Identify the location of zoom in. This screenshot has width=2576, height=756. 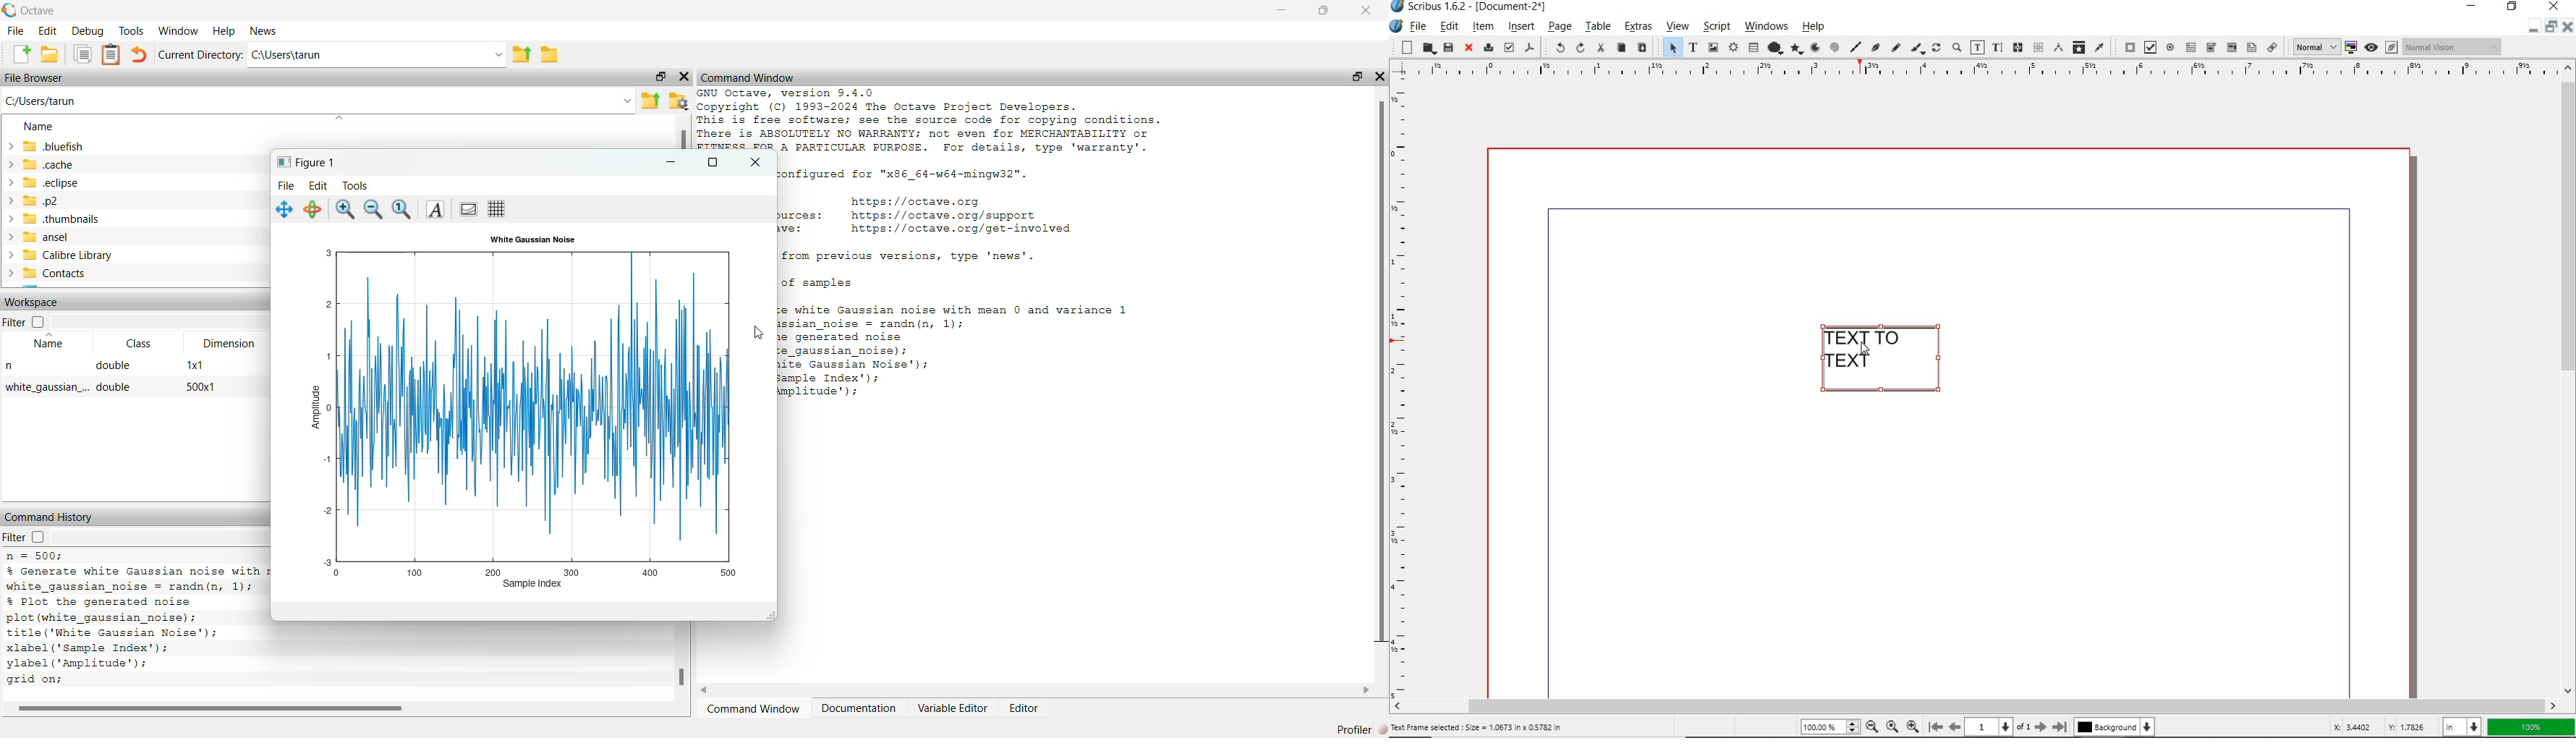
(1915, 725).